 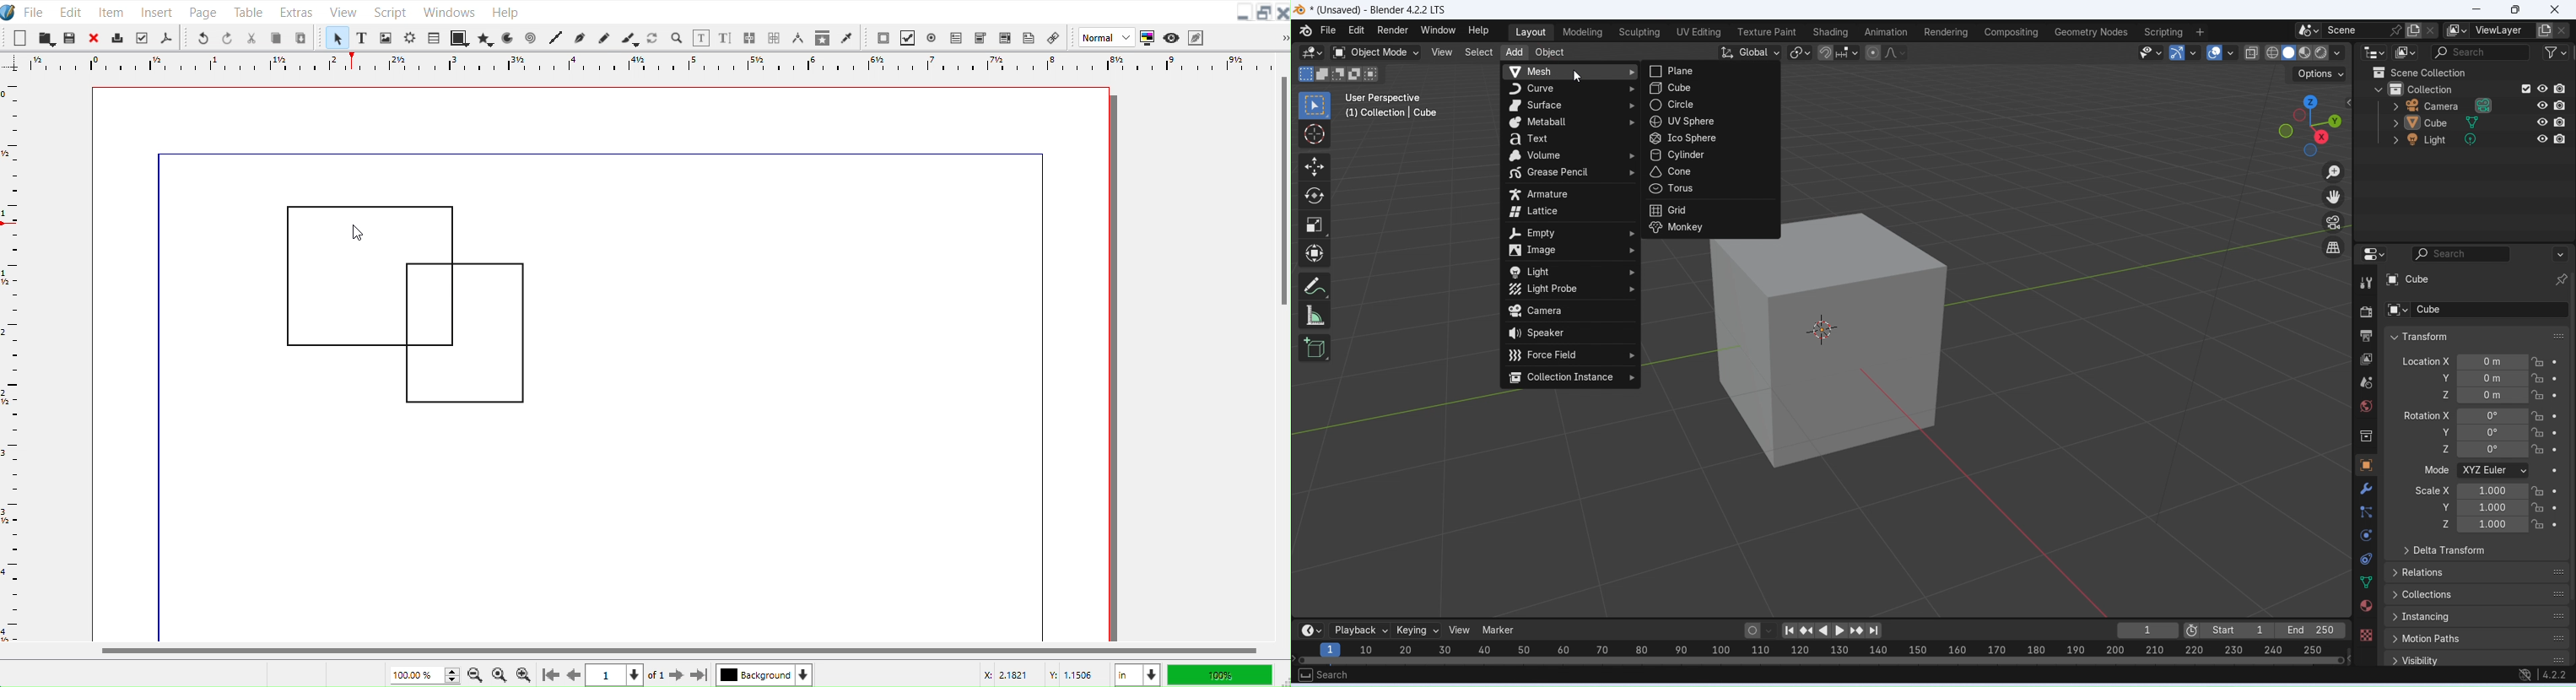 I want to click on user perspective, so click(x=1388, y=98).